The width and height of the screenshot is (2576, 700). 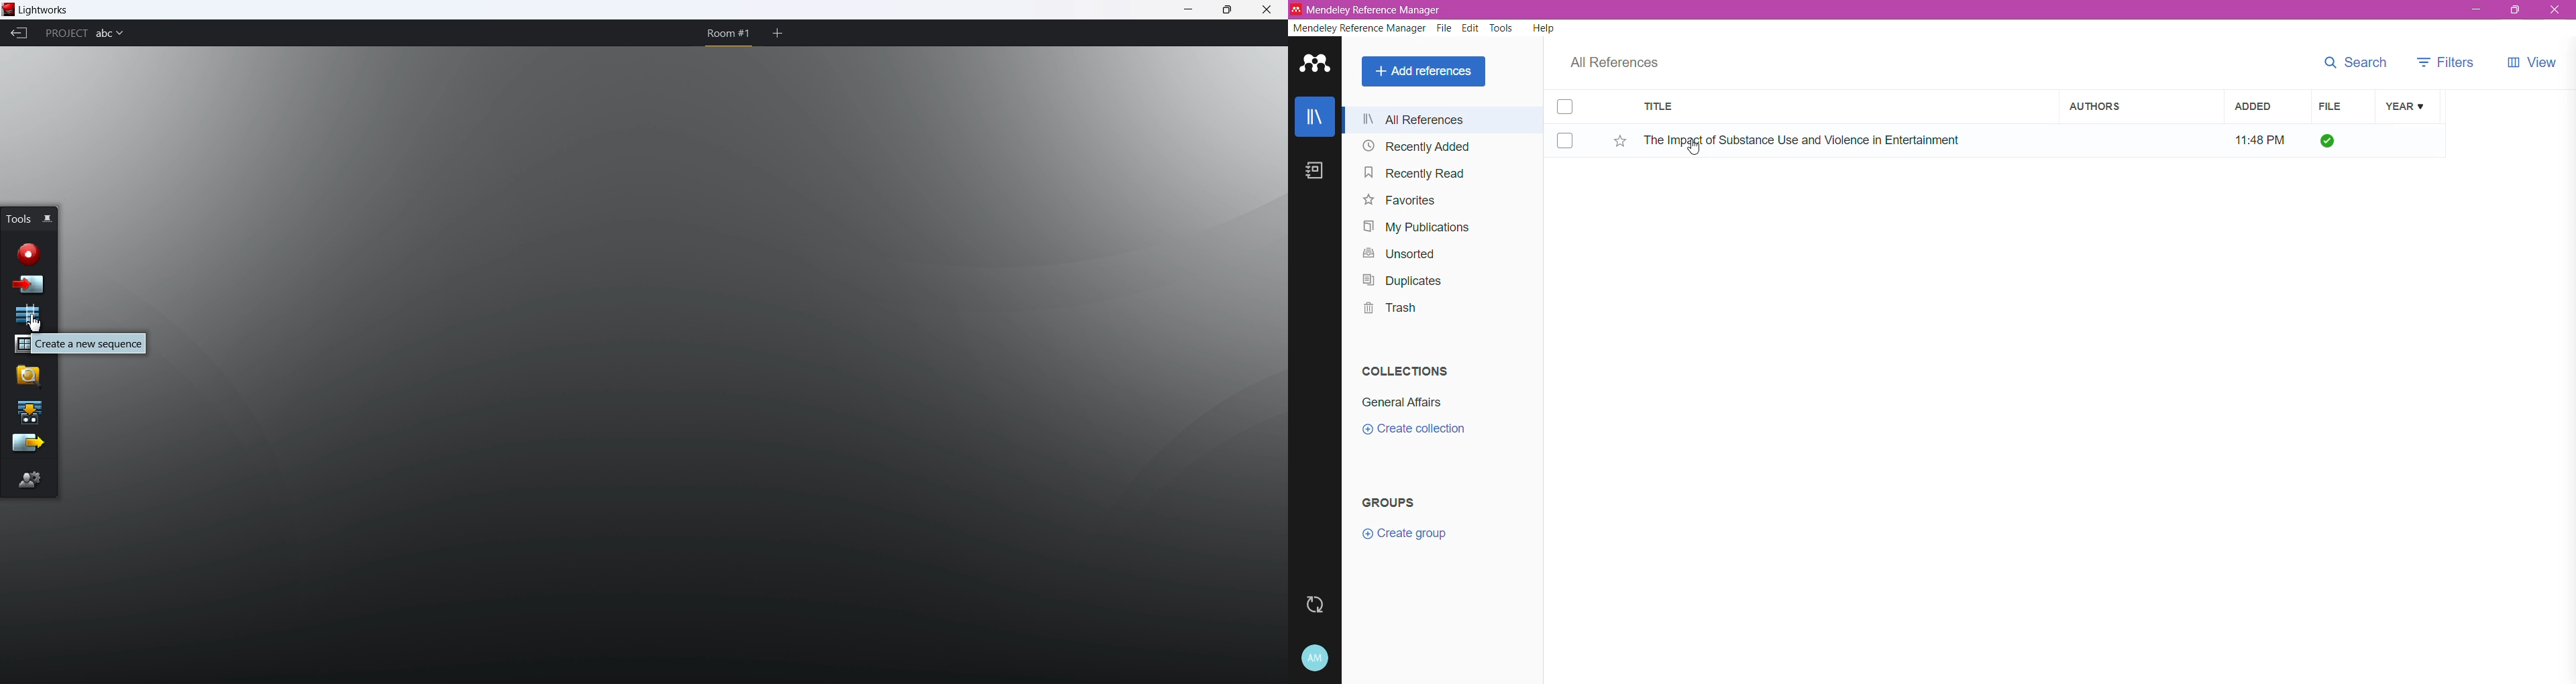 I want to click on File, so click(x=2340, y=107).